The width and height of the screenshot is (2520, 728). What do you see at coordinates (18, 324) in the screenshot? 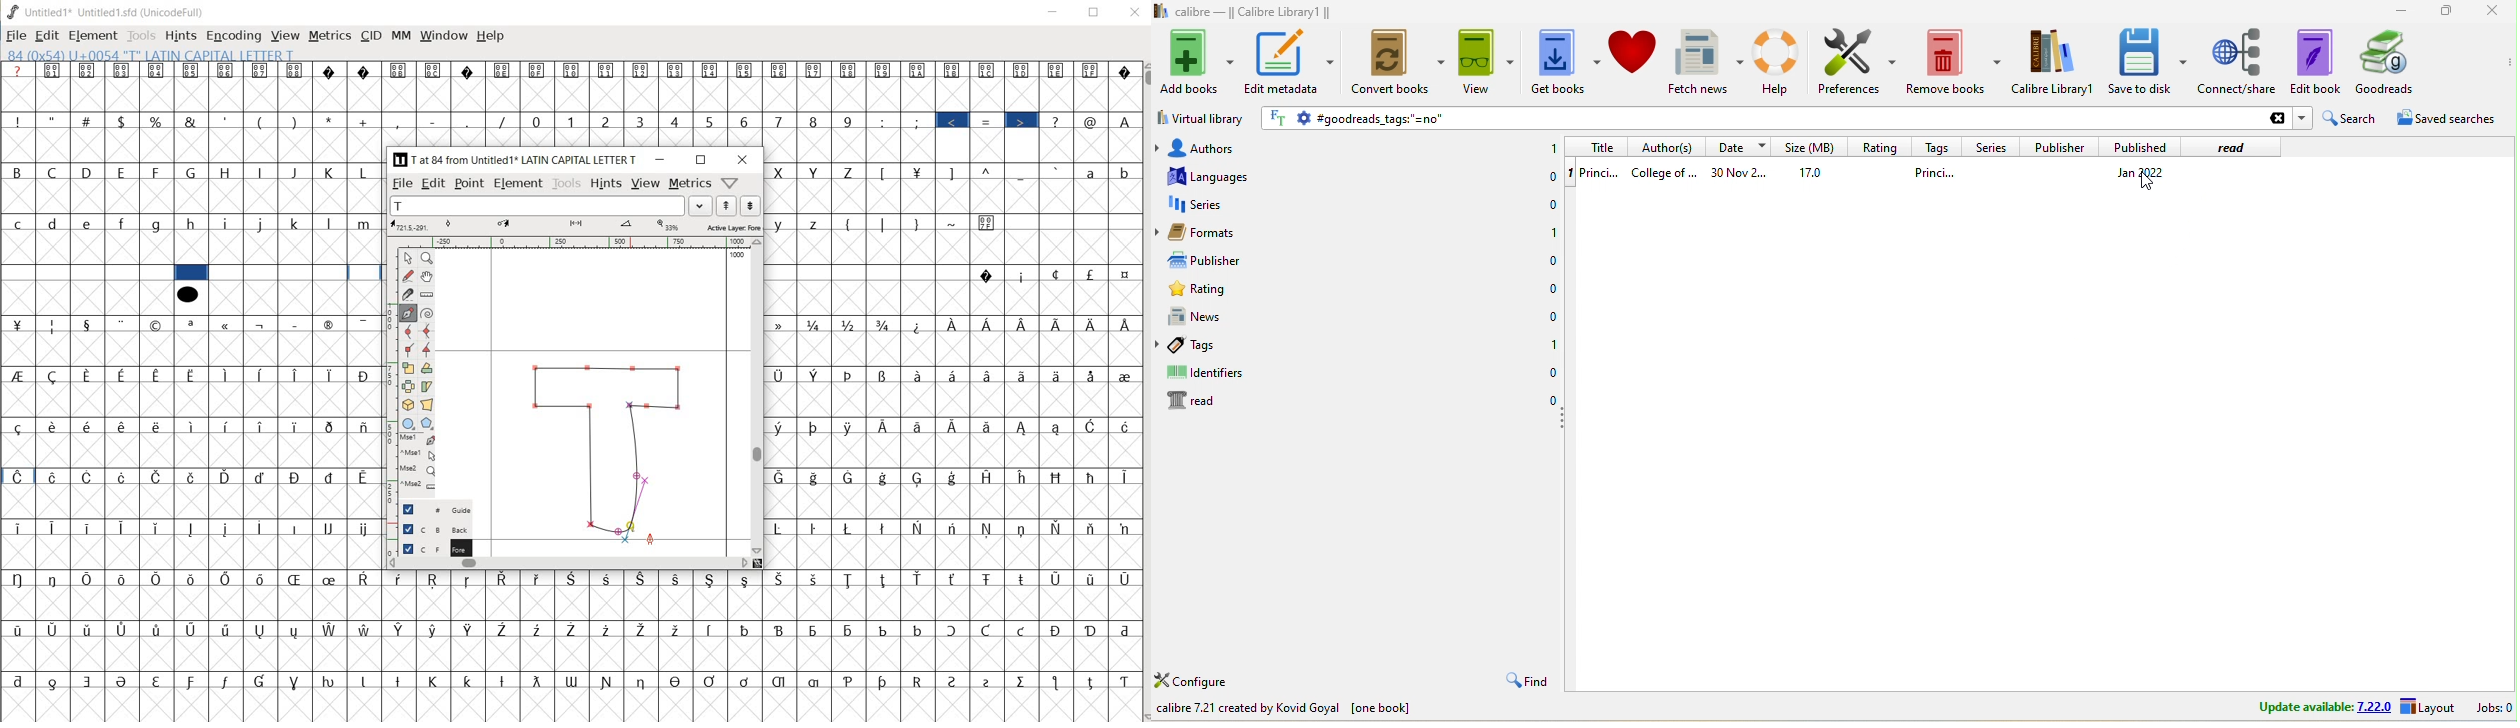
I see `Symbol` at bounding box center [18, 324].